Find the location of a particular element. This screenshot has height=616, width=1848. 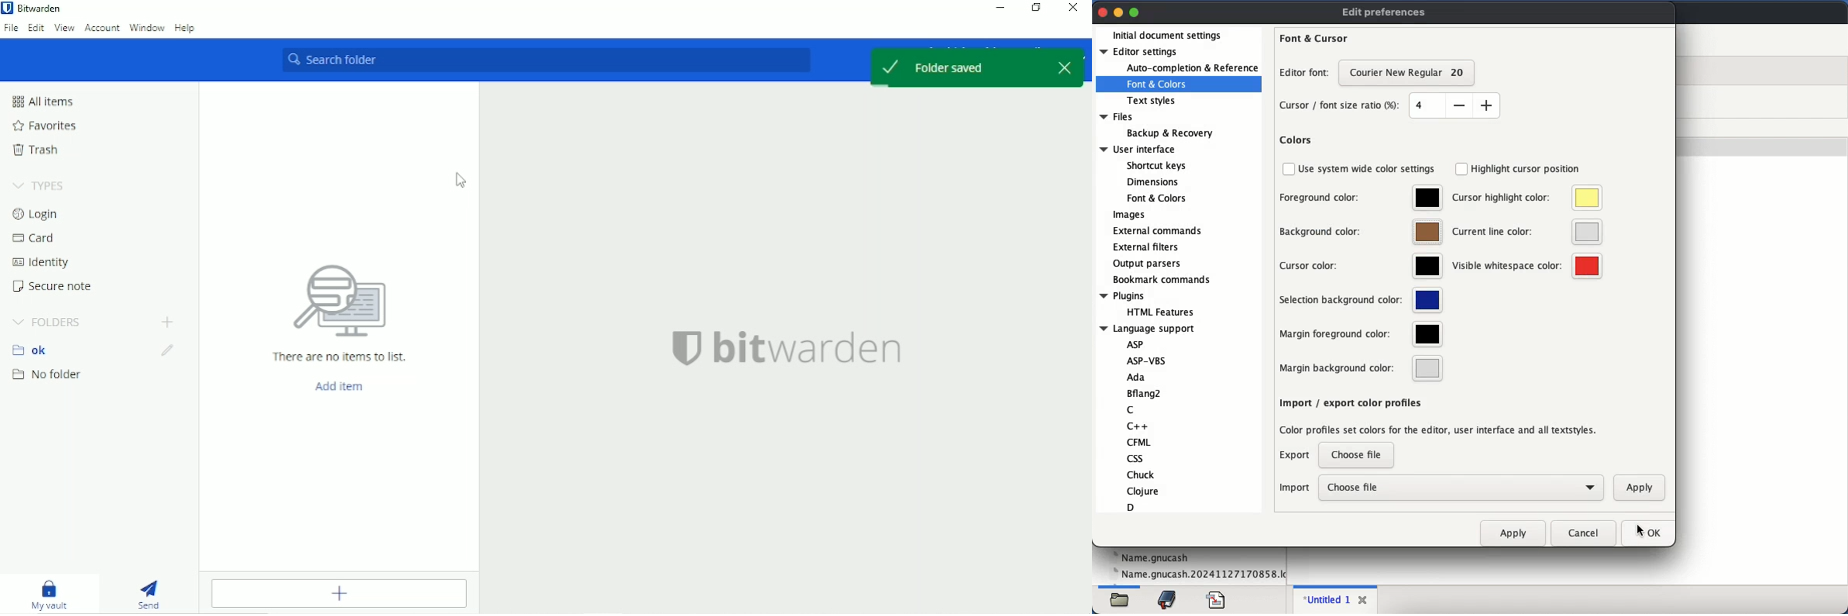

output parsers is located at coordinates (1149, 264).